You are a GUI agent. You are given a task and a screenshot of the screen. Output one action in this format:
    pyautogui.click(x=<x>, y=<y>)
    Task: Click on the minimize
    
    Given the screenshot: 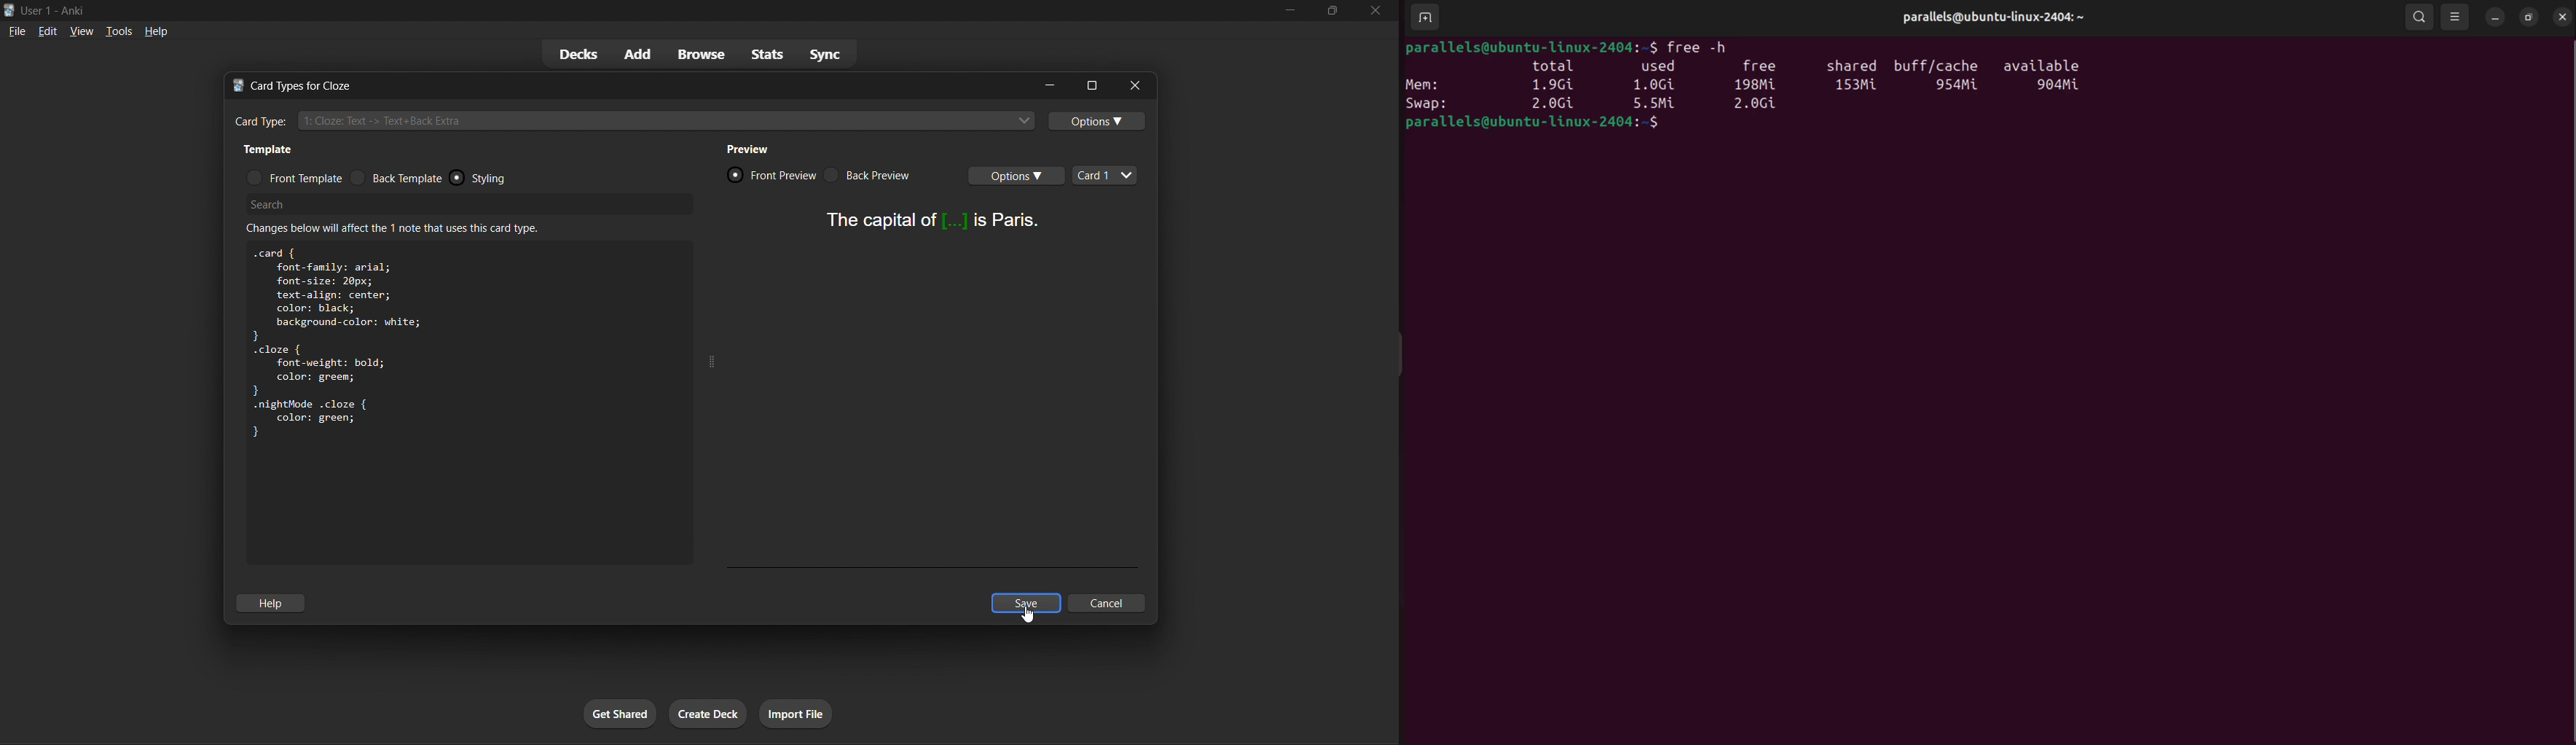 What is the action you would take?
    pyautogui.click(x=1050, y=84)
    